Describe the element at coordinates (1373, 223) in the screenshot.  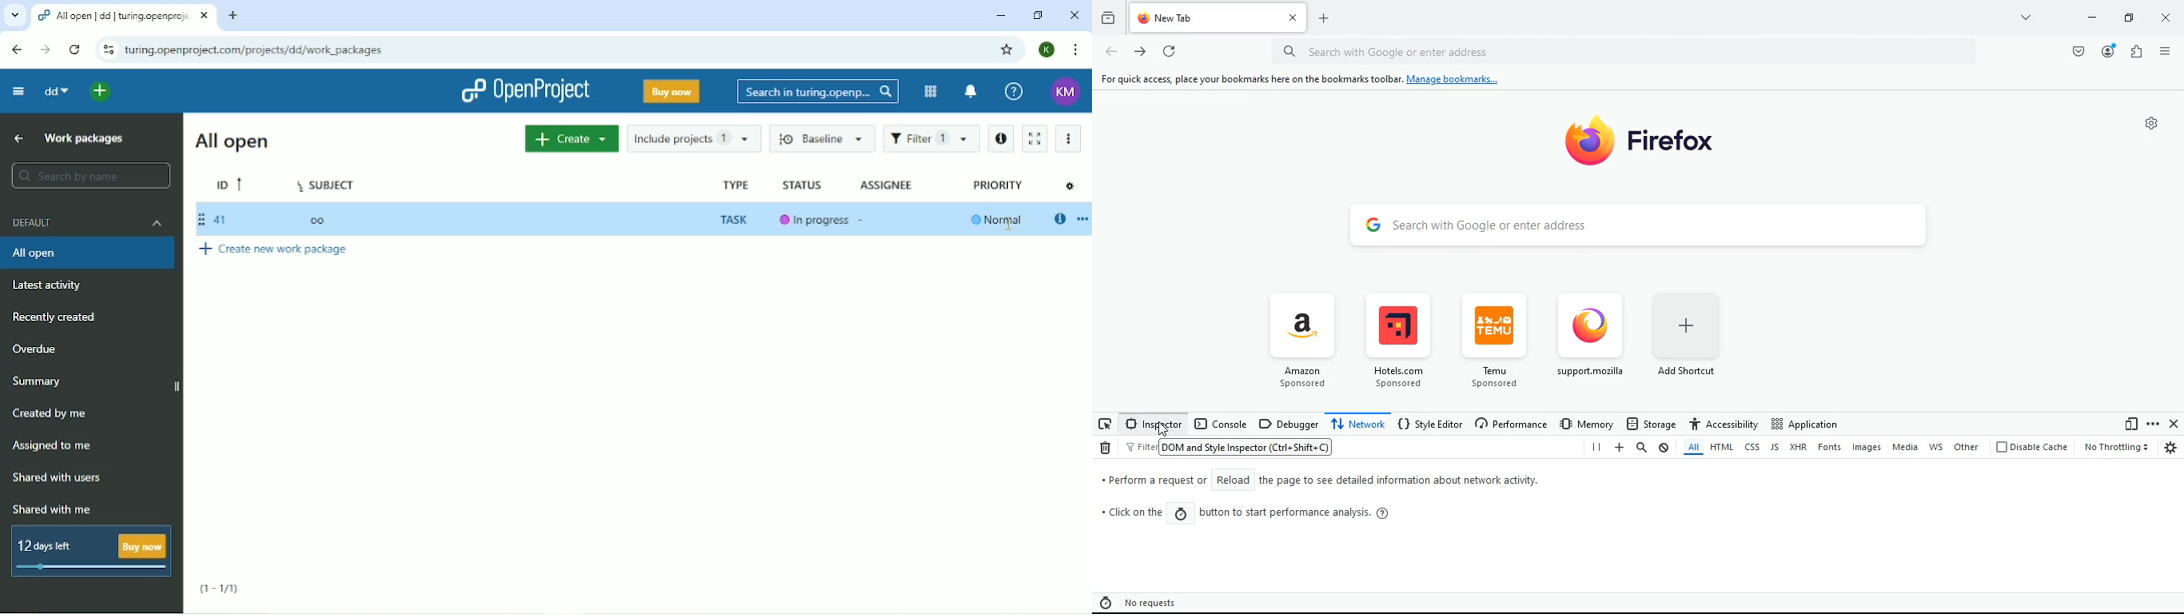
I see `Google logo` at that location.